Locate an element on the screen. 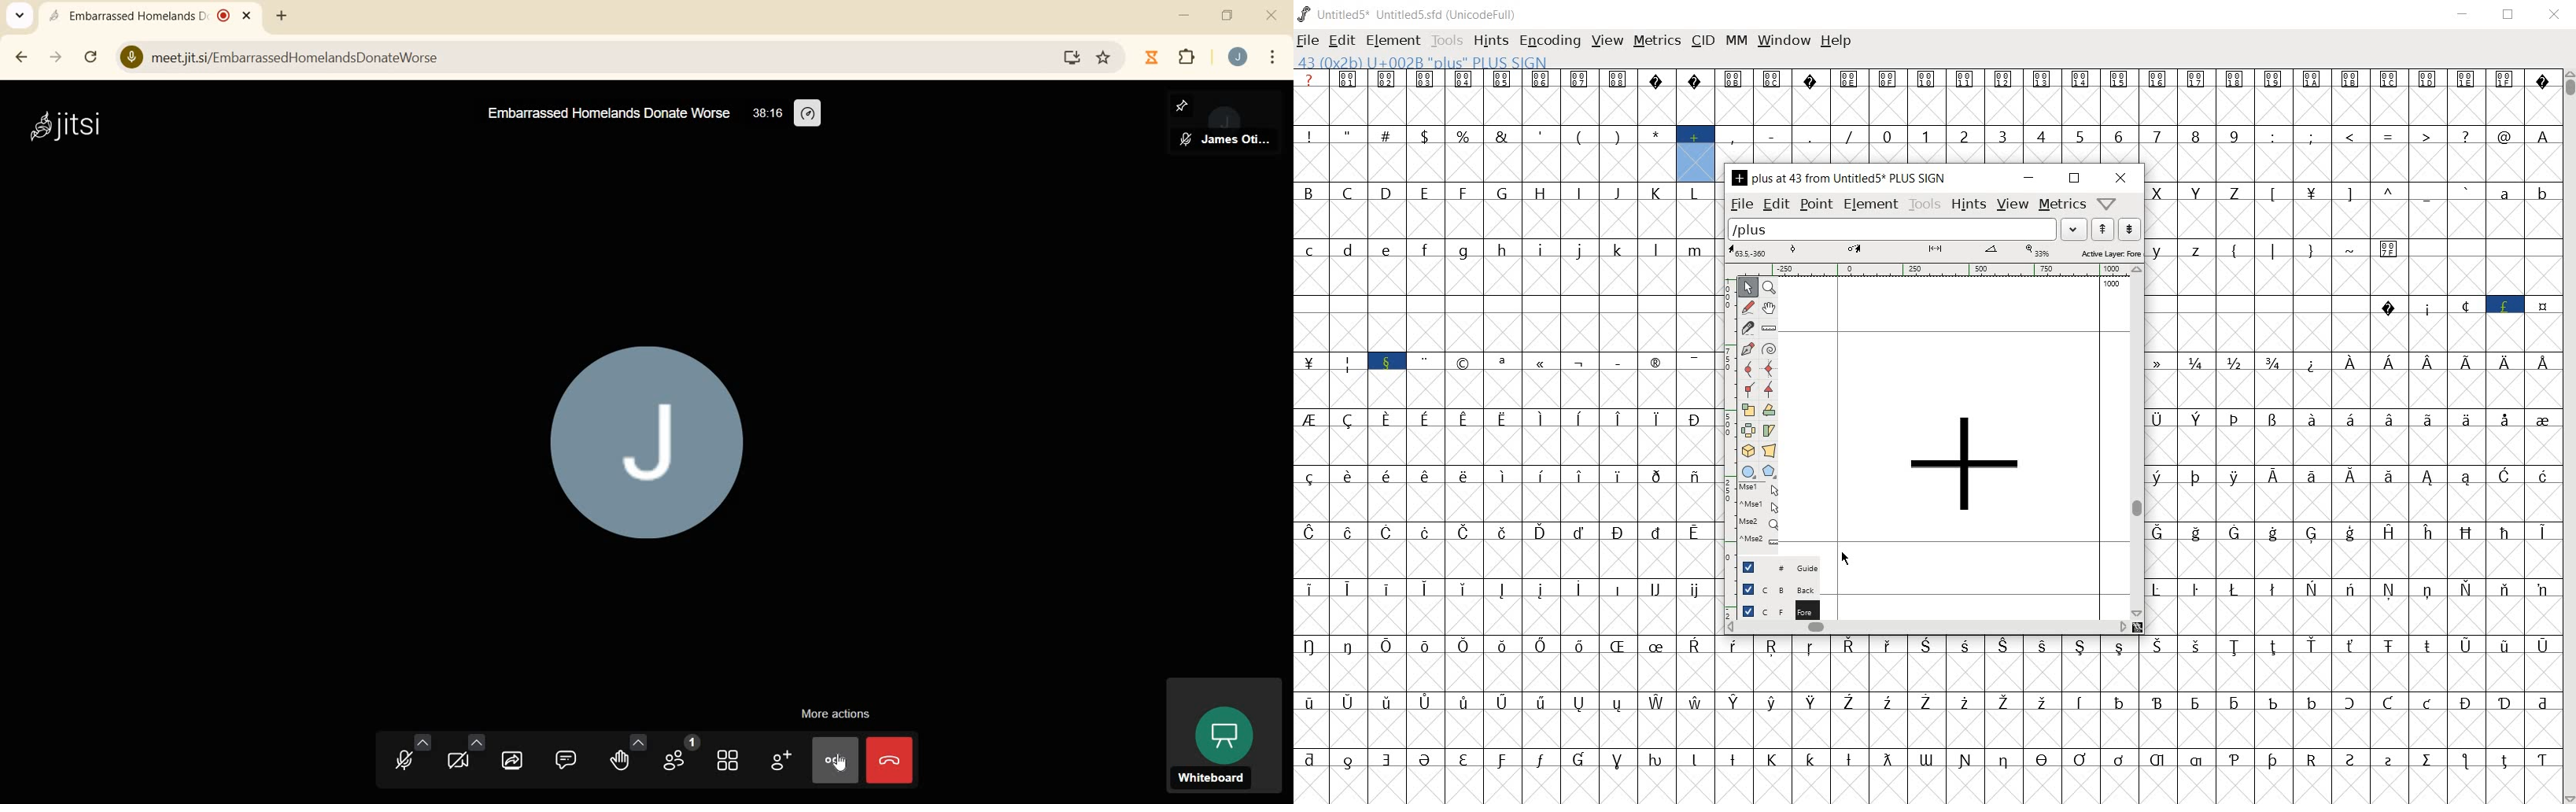  extensions is located at coordinates (1191, 59).